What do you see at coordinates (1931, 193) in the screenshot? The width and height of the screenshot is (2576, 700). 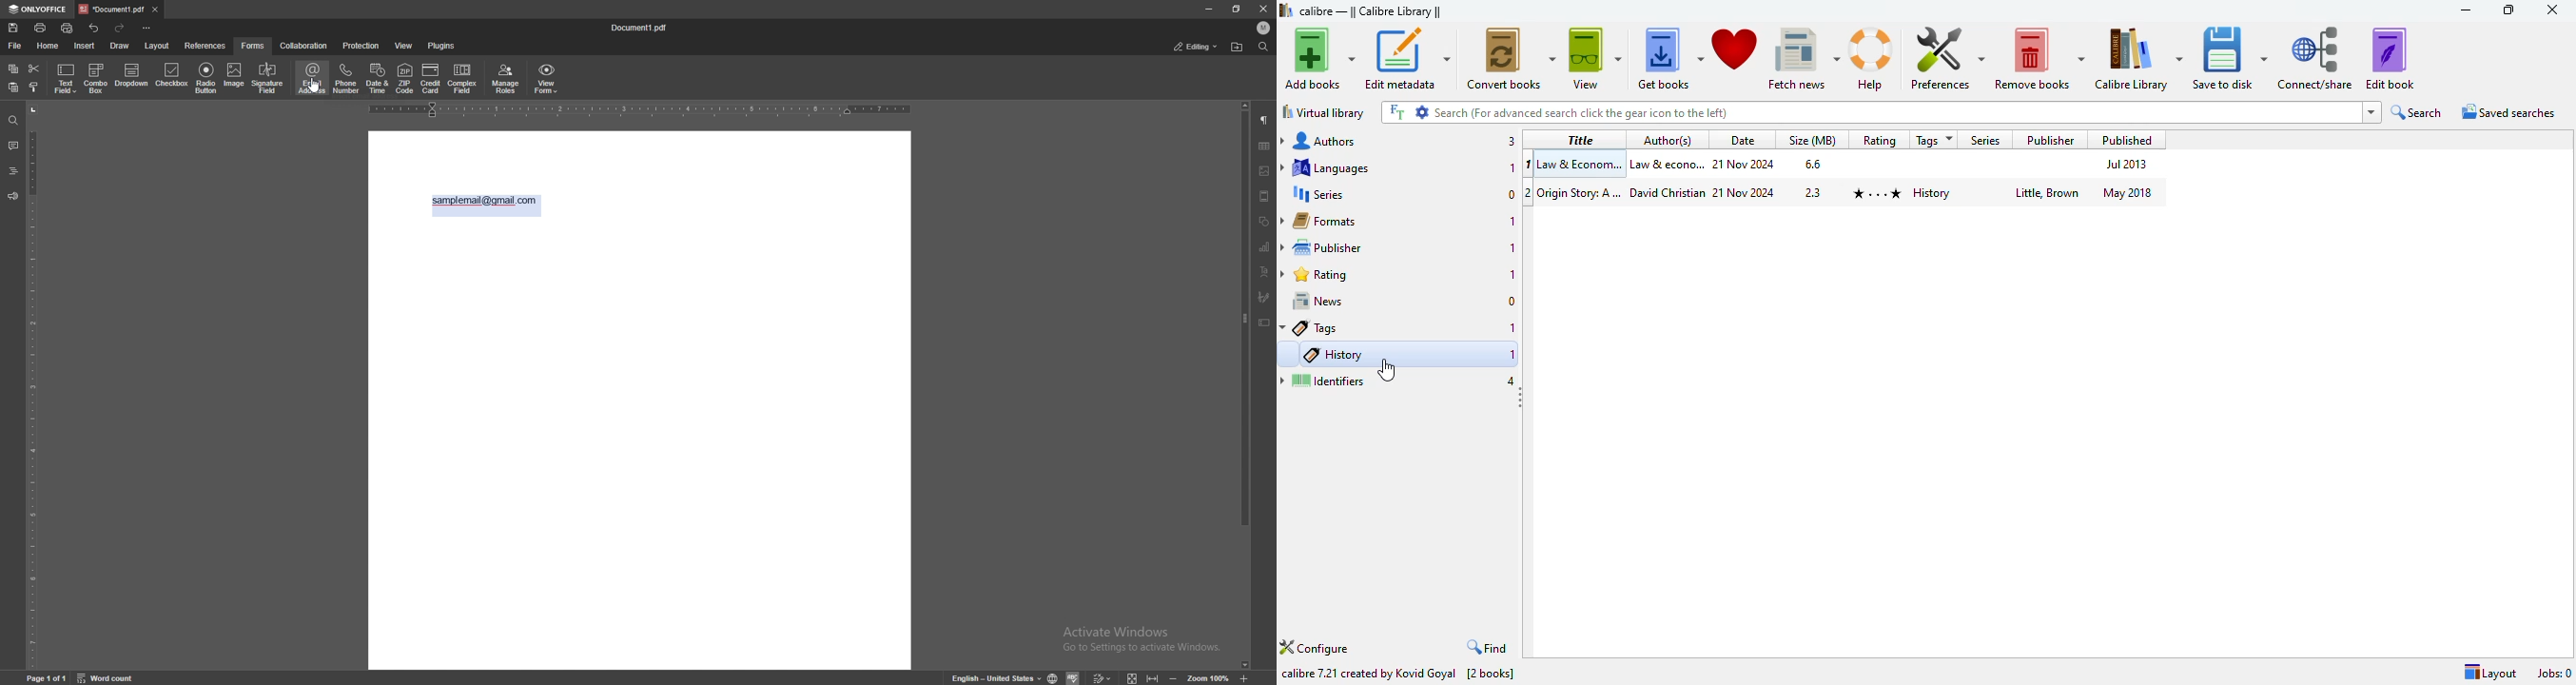 I see `history` at bounding box center [1931, 193].